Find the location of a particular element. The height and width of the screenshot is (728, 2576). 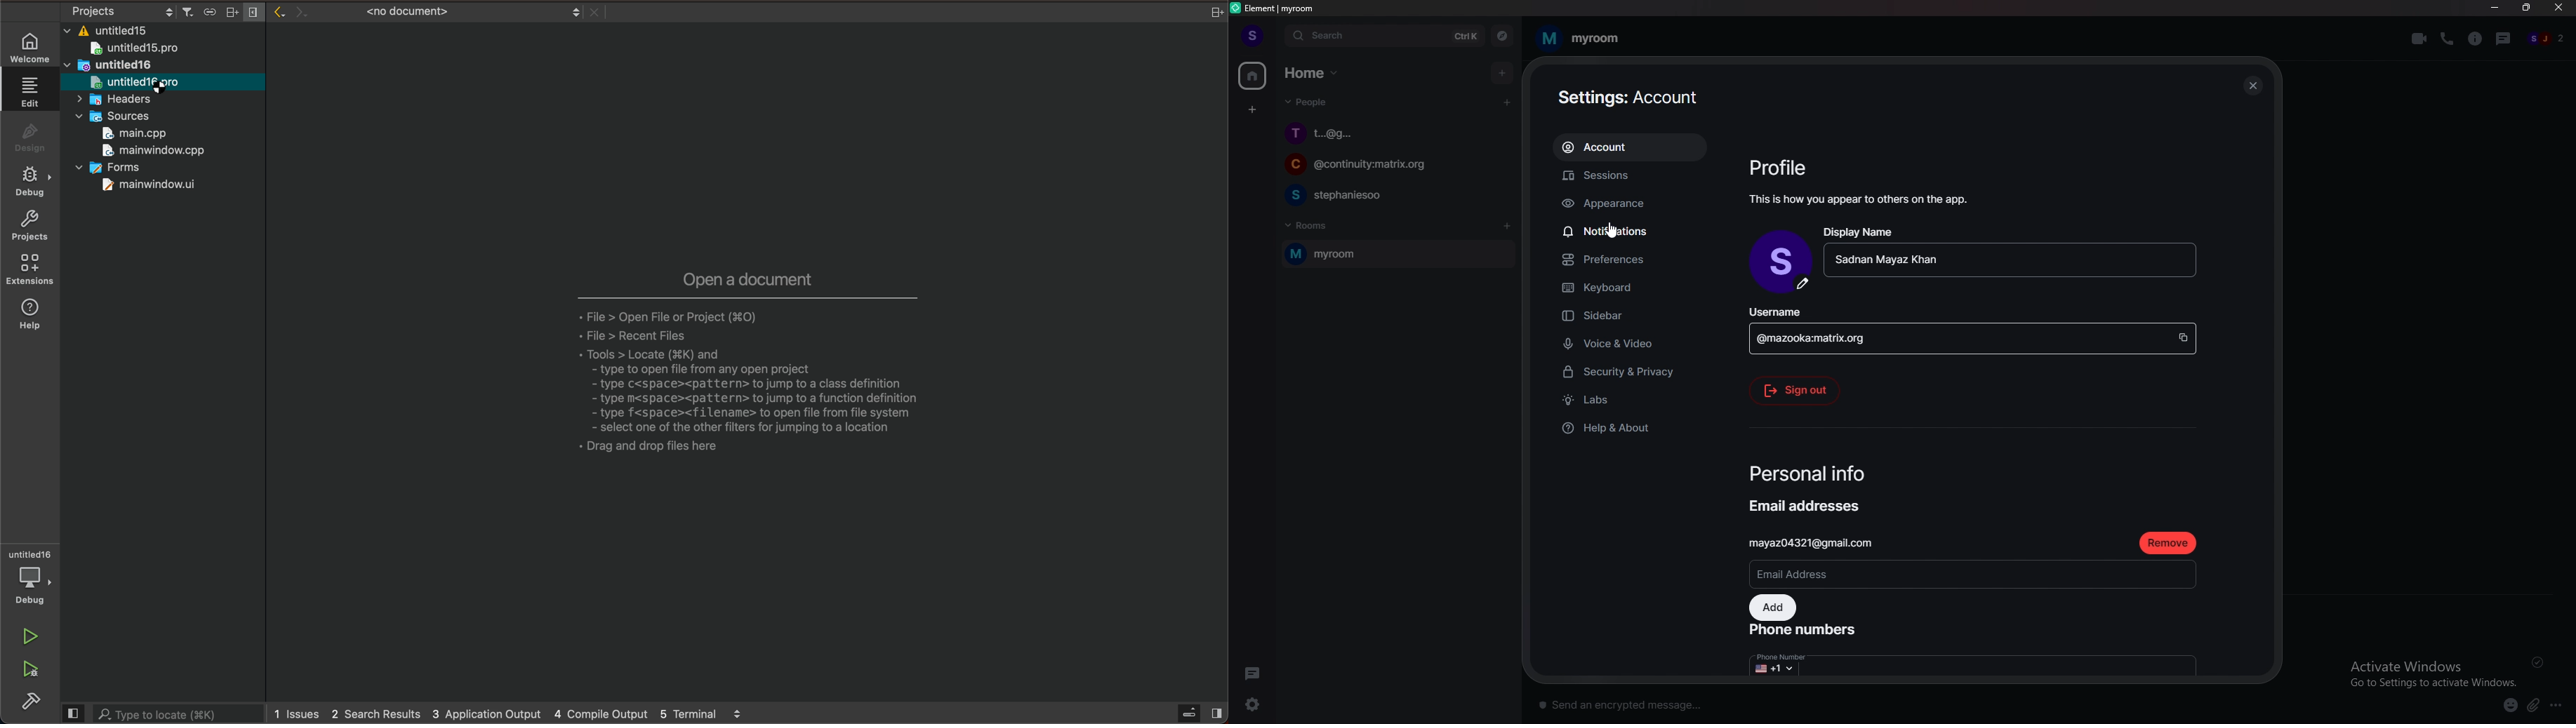

home is located at coordinates (1313, 73).